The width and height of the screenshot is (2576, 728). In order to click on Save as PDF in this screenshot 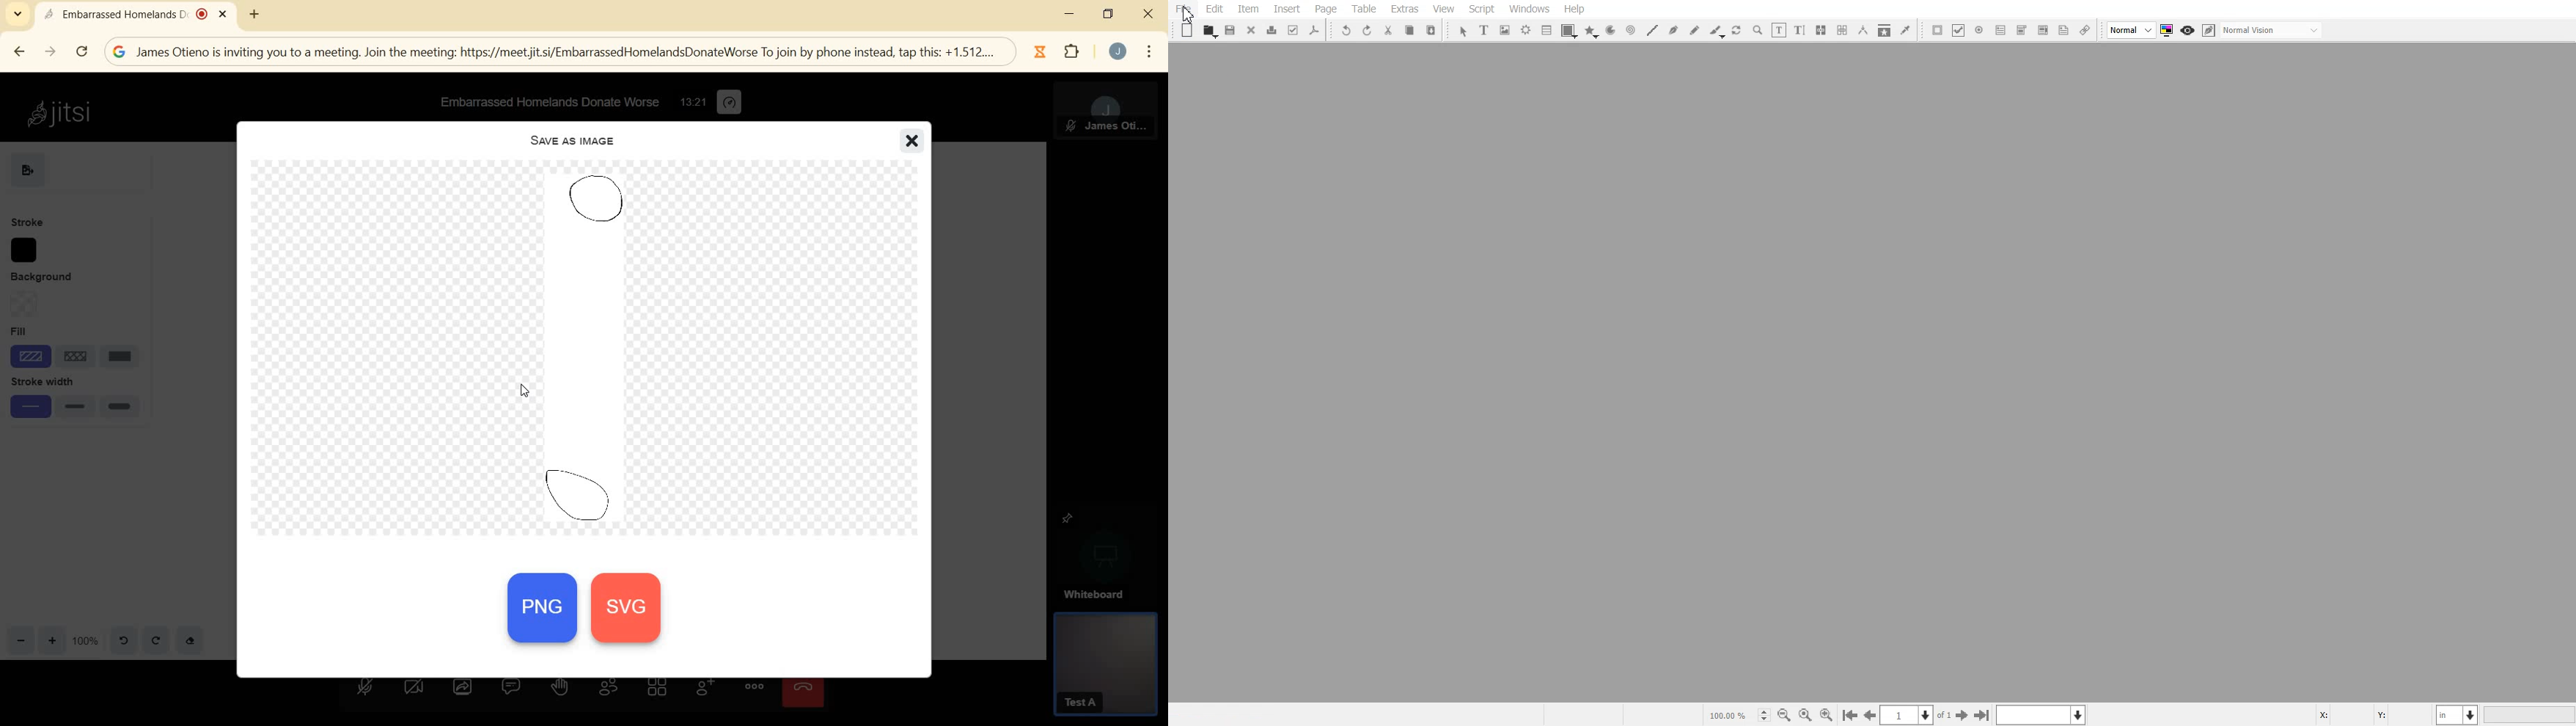, I will do `click(1315, 30)`.